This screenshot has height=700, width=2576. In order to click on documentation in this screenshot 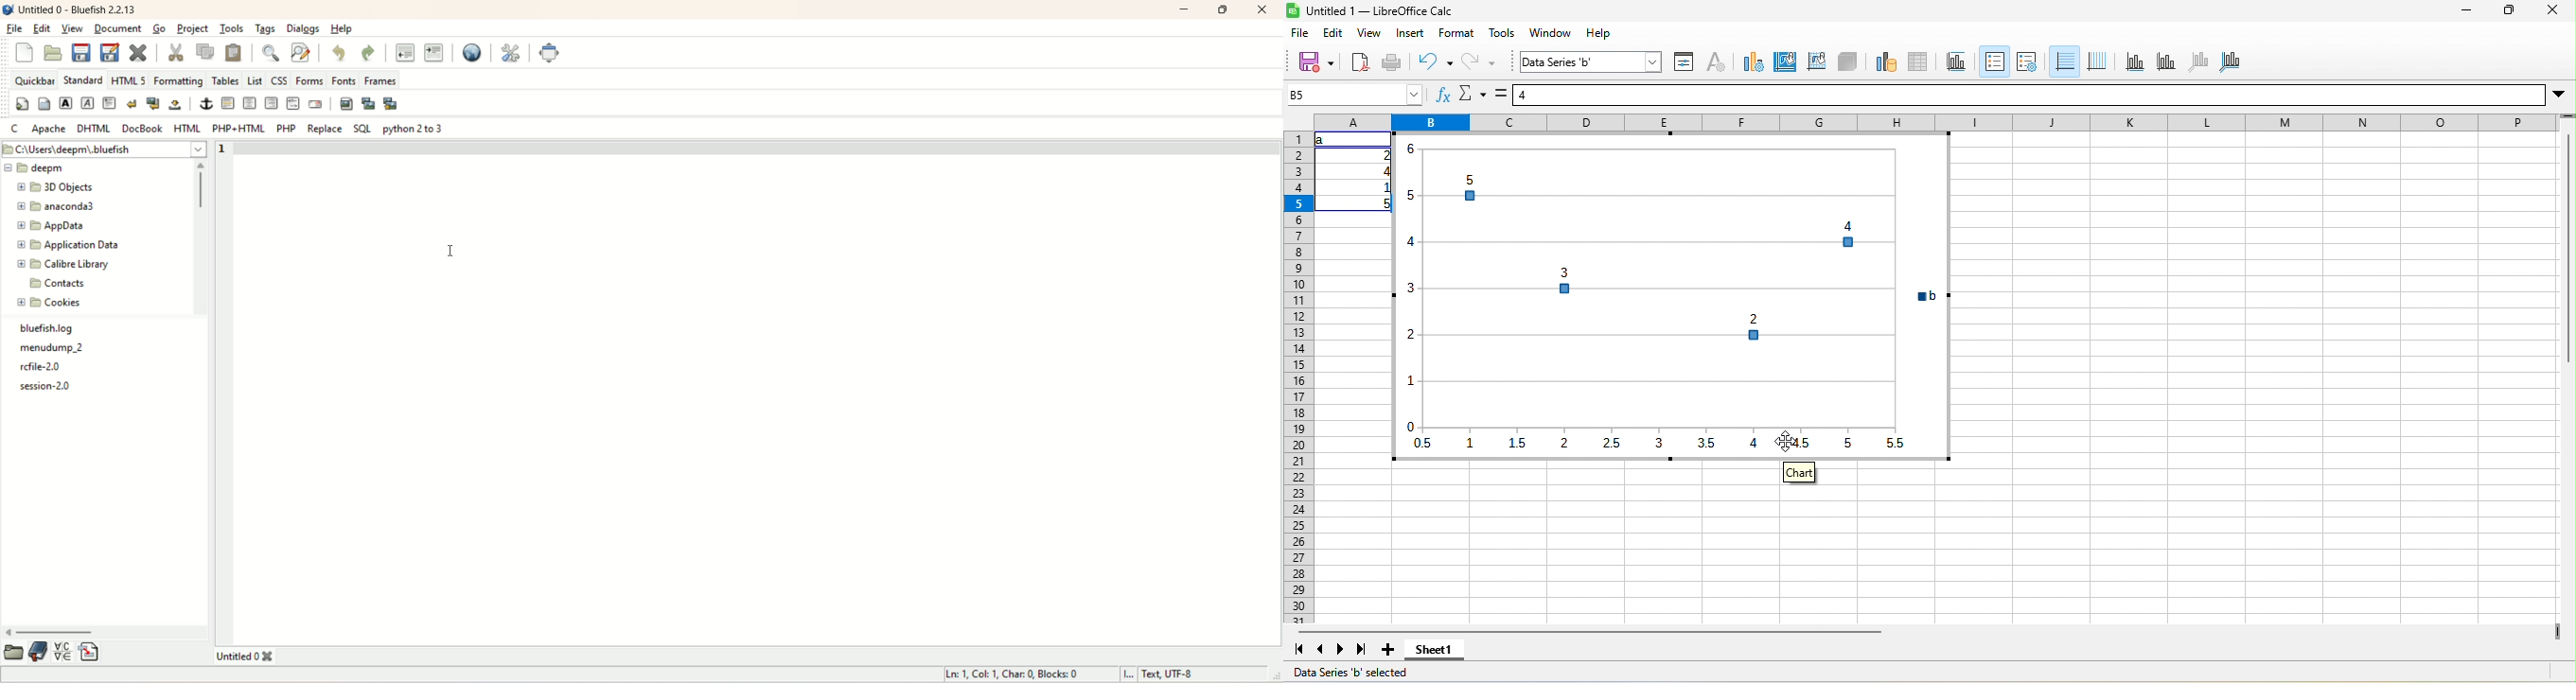, I will do `click(39, 652)`.